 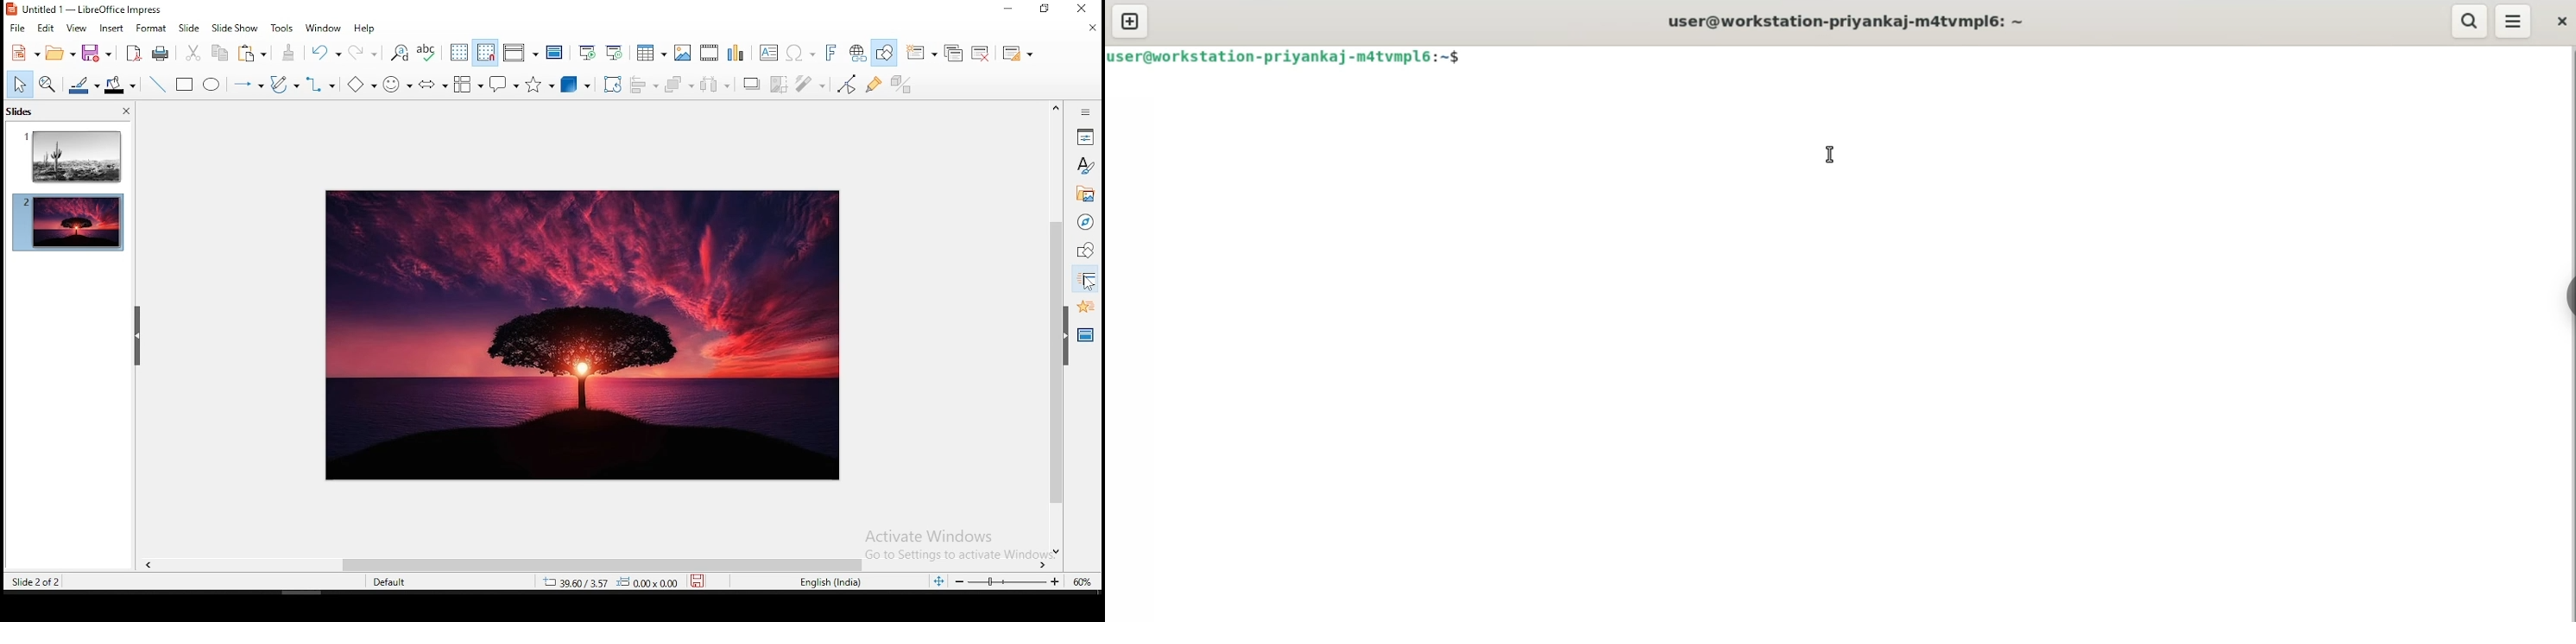 I want to click on navigator, so click(x=1084, y=222).